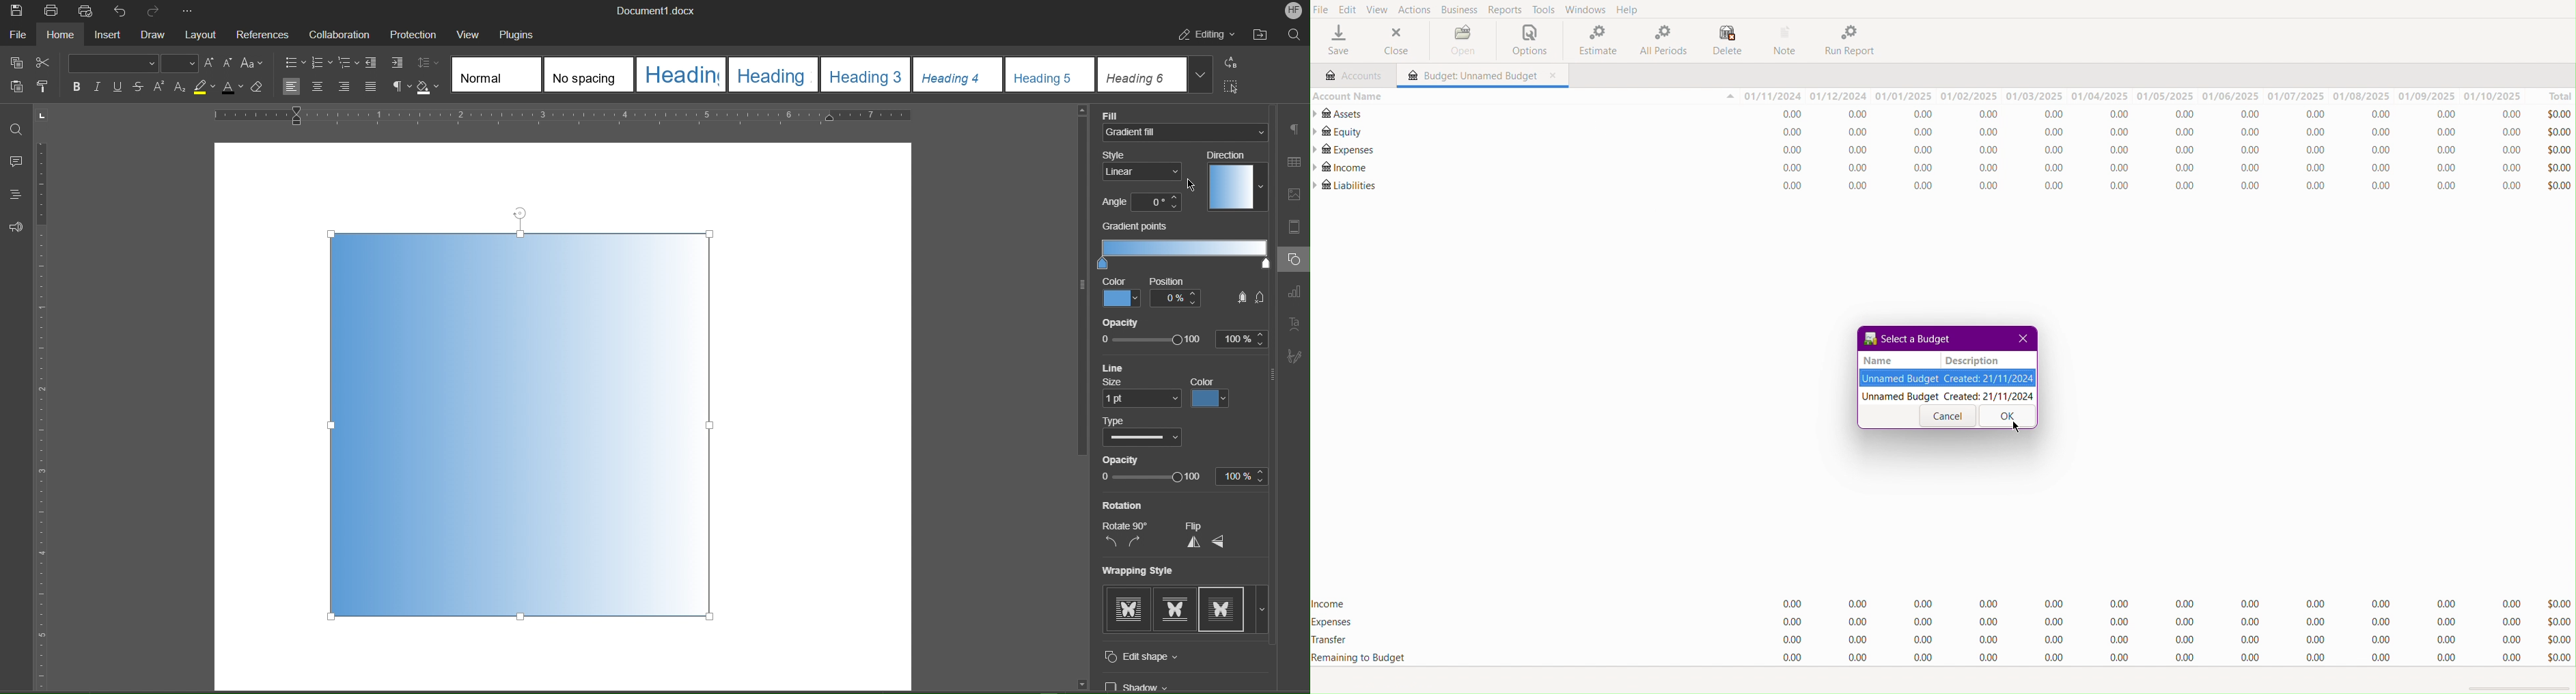  What do you see at coordinates (1143, 153) in the screenshot?
I see `Style` at bounding box center [1143, 153].